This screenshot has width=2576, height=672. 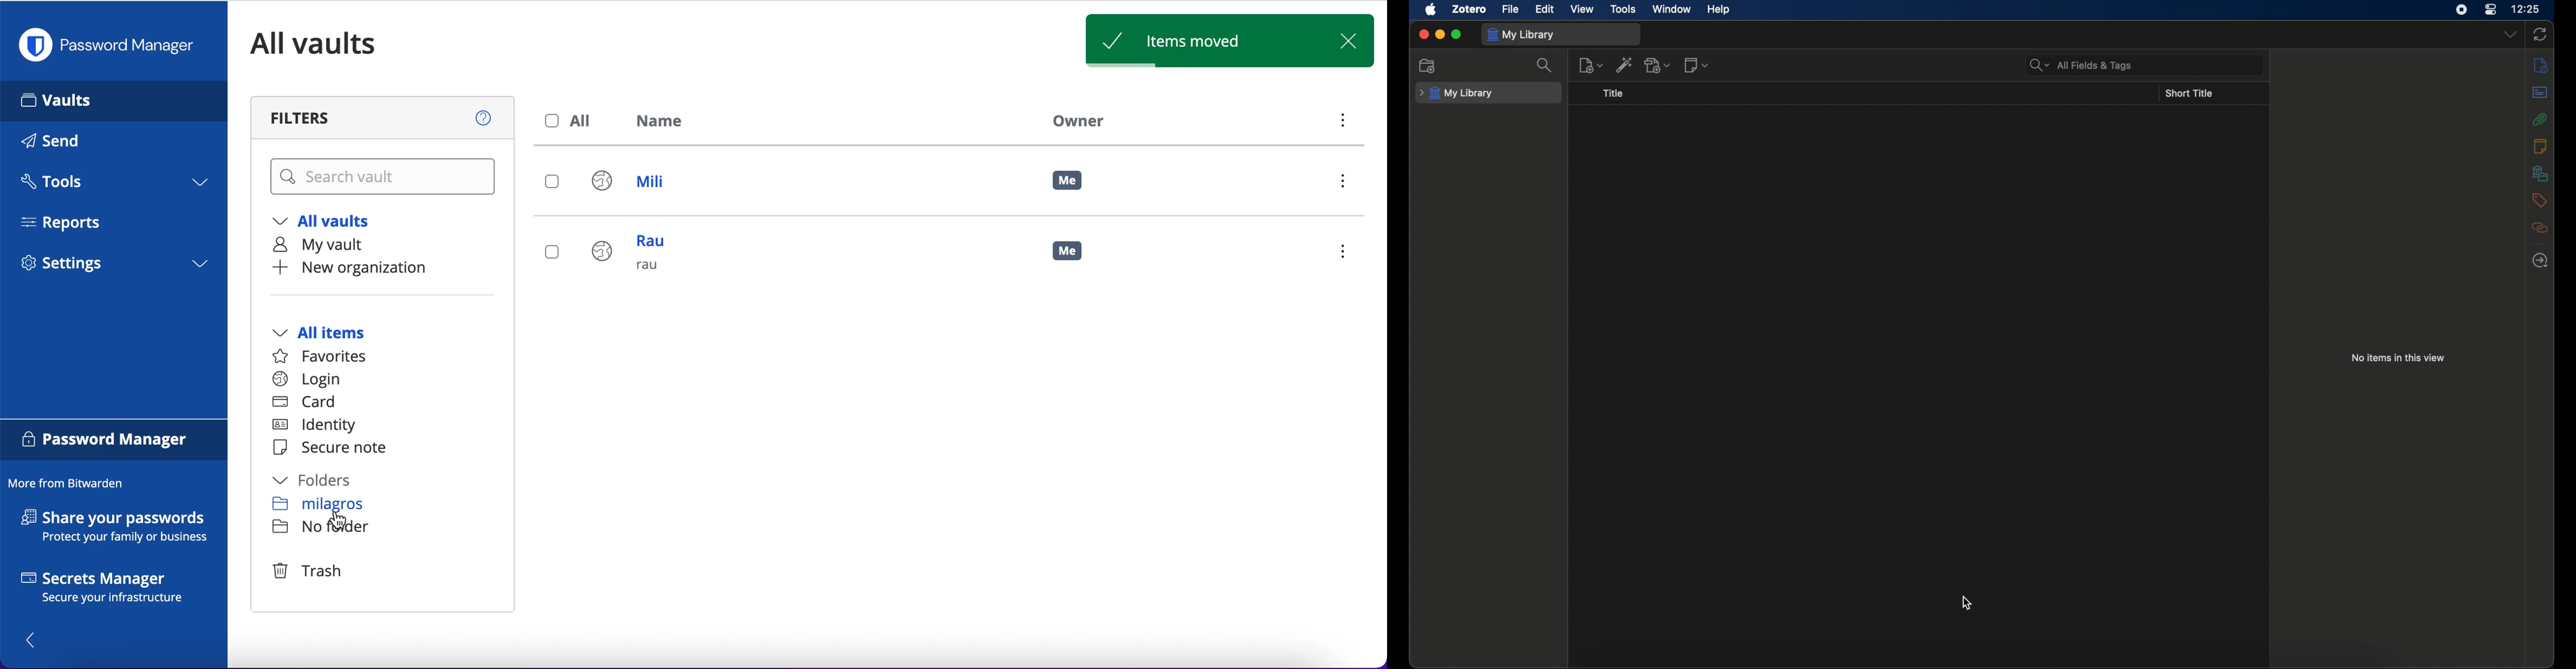 What do you see at coordinates (1582, 9) in the screenshot?
I see `view` at bounding box center [1582, 9].